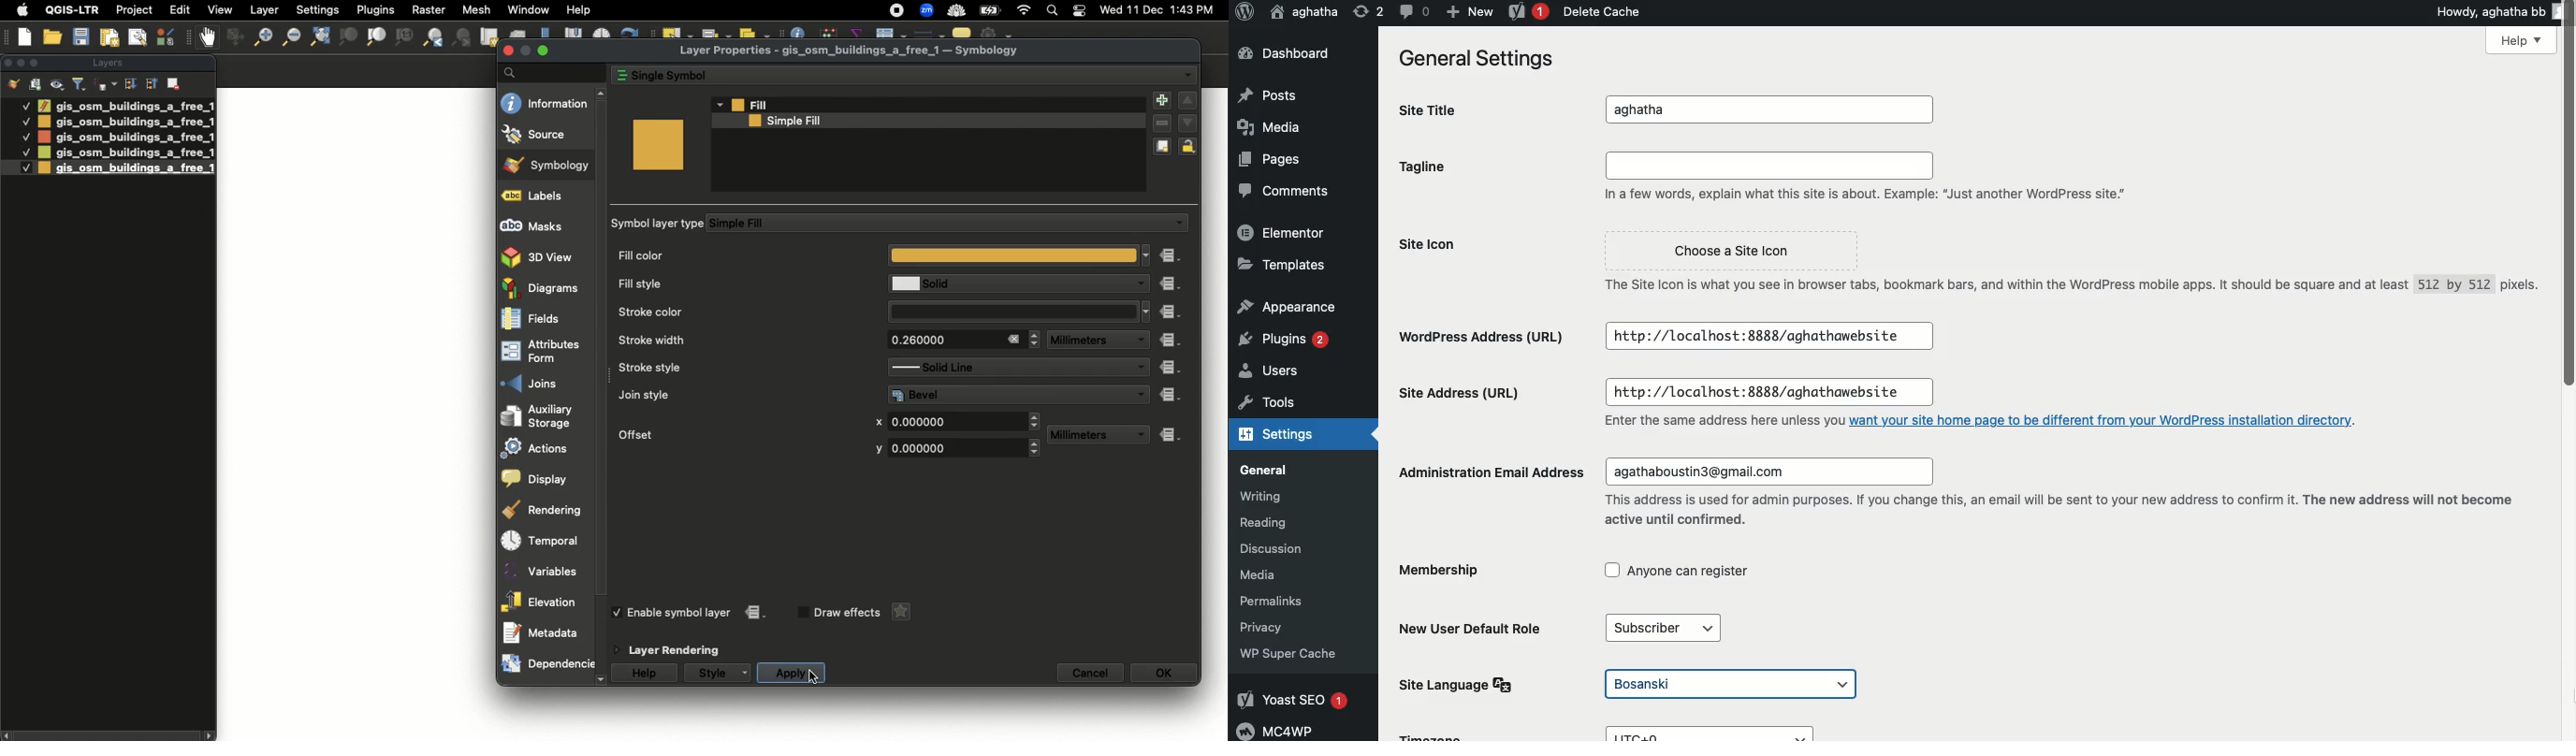  What do you see at coordinates (14, 85) in the screenshot?
I see `Open the layer styling panel` at bounding box center [14, 85].